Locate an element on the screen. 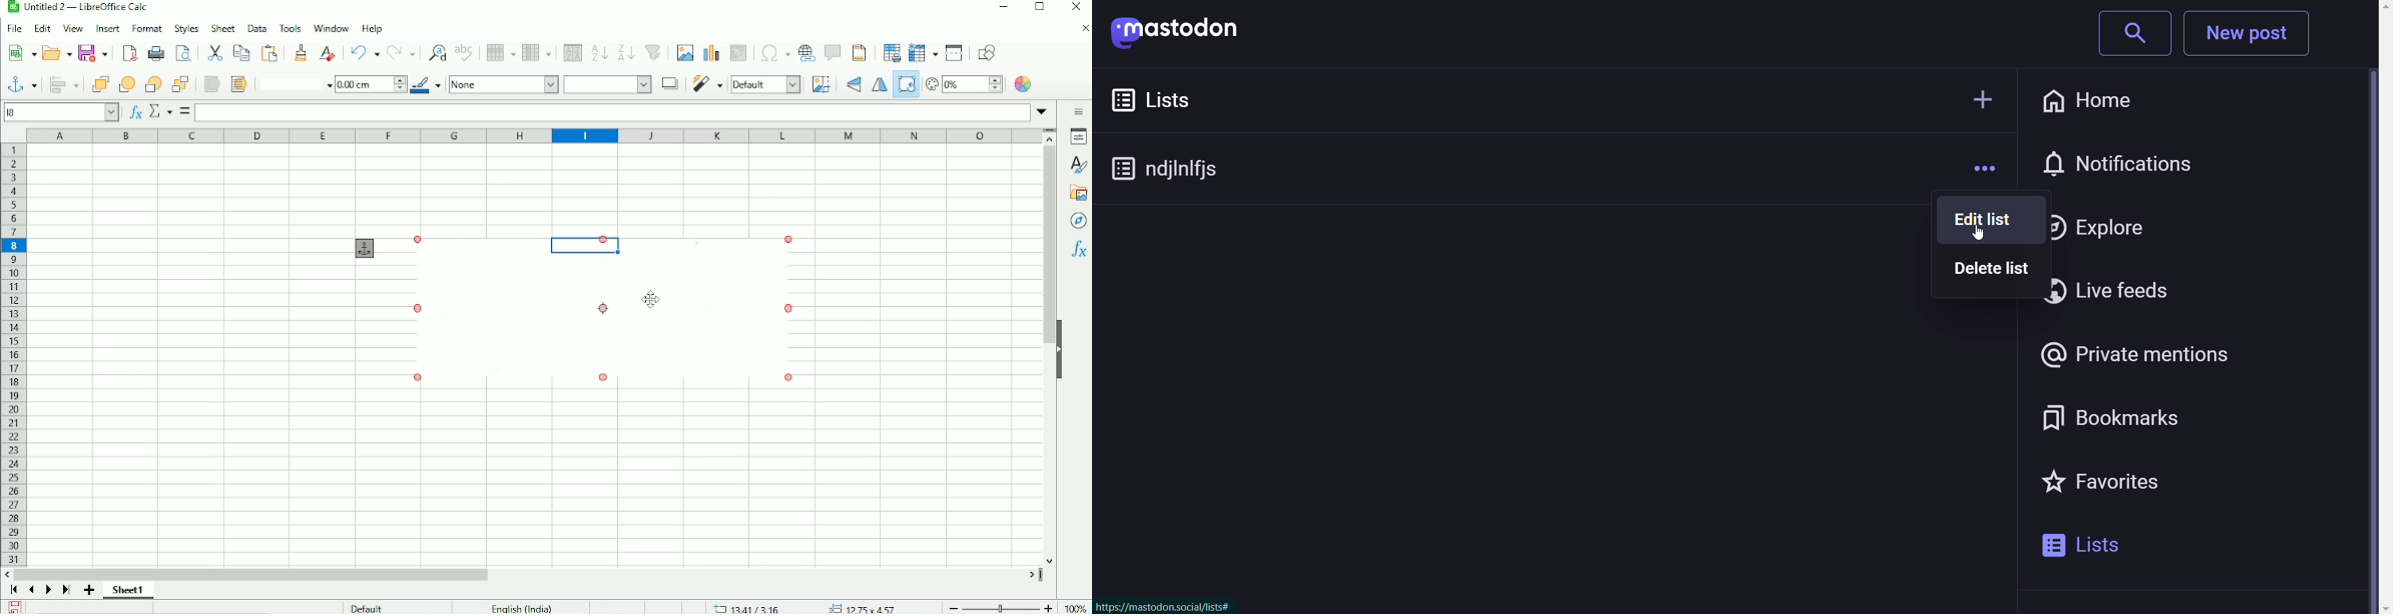 The height and width of the screenshot is (616, 2408). Sidebar settings is located at coordinates (1076, 111).